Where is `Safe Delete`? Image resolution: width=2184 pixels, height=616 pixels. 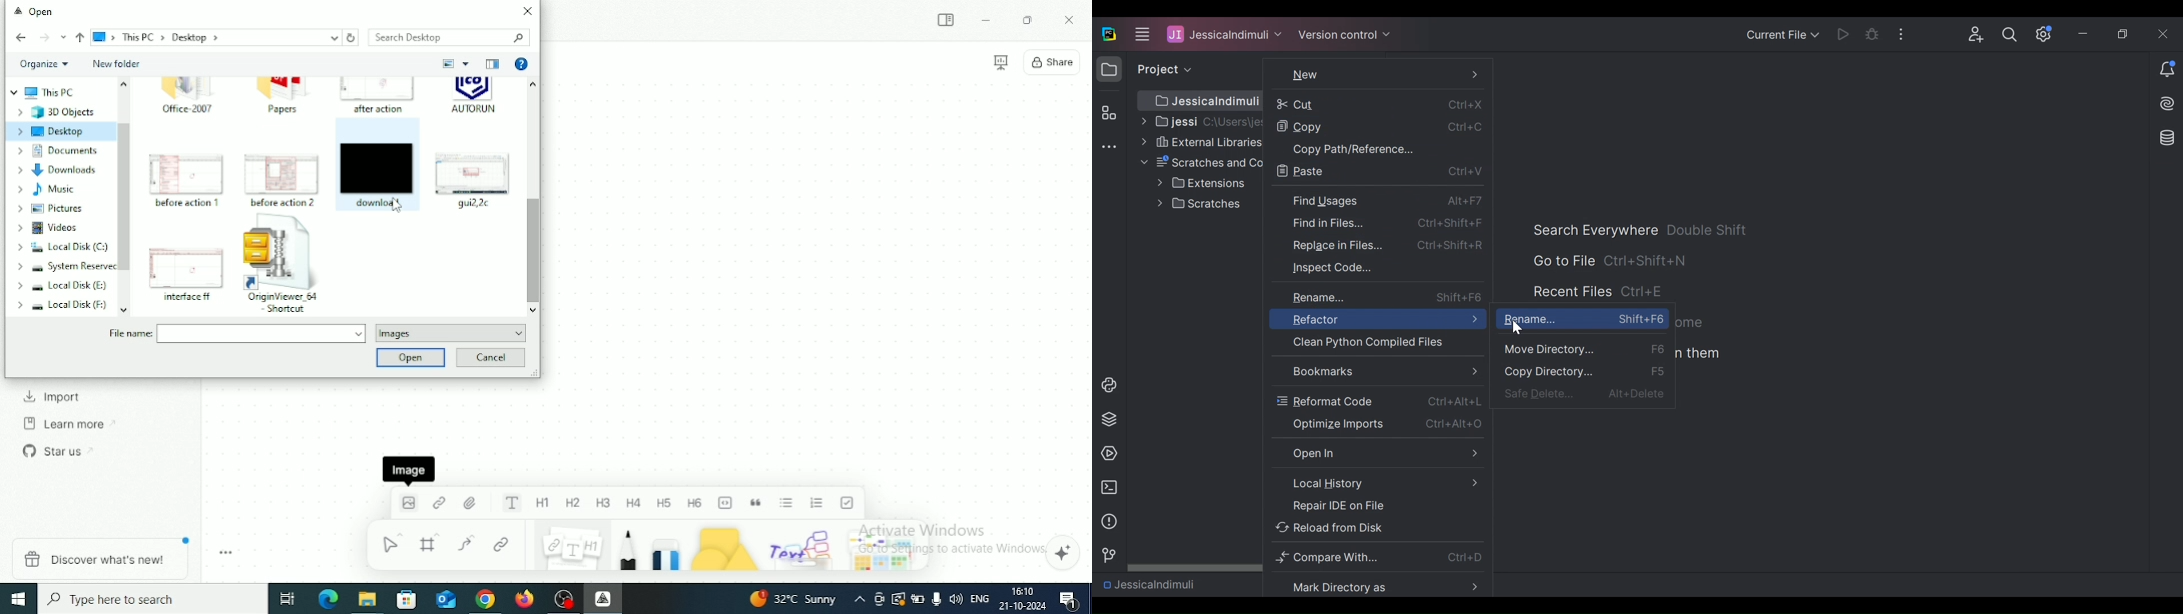
Safe Delete is located at coordinates (1588, 395).